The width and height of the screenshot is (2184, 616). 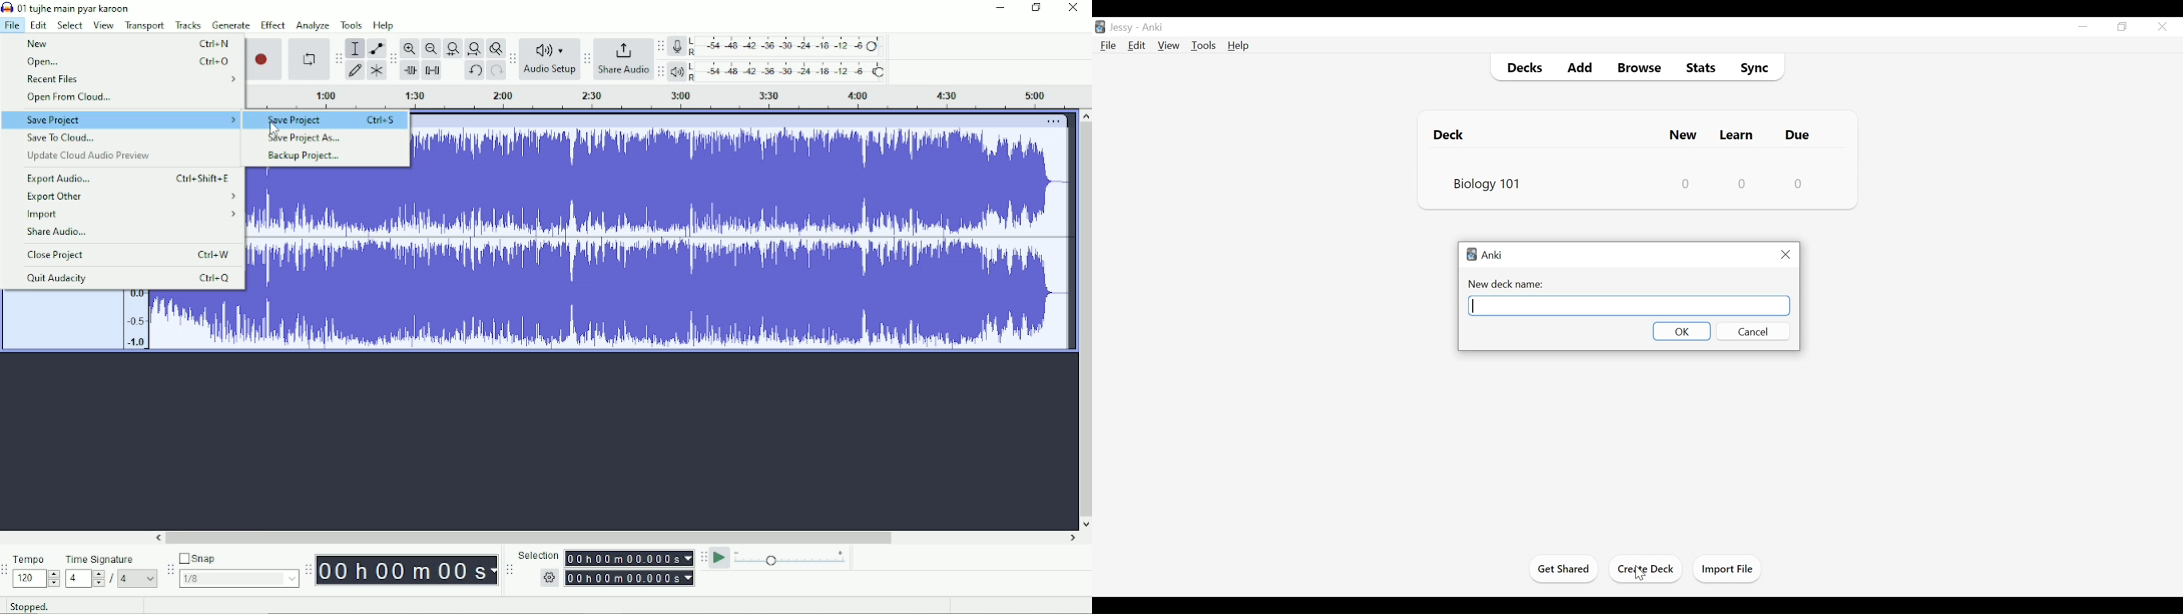 I want to click on Tempo, so click(x=37, y=571).